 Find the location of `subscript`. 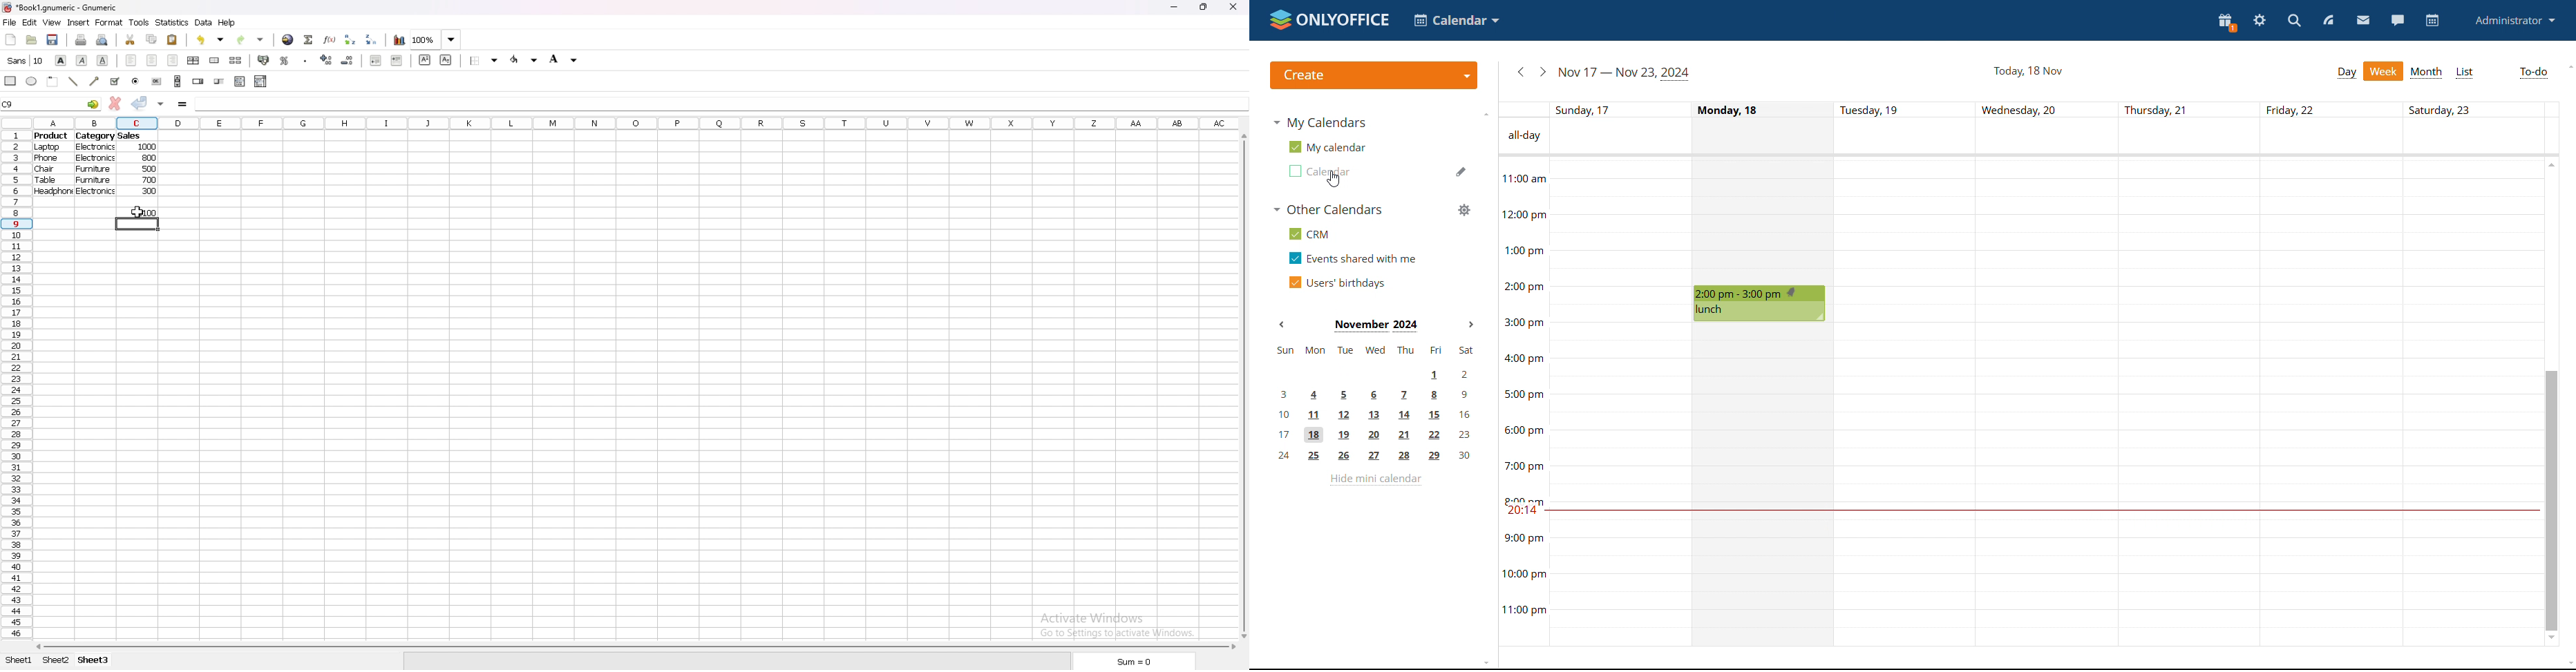

subscript is located at coordinates (446, 60).